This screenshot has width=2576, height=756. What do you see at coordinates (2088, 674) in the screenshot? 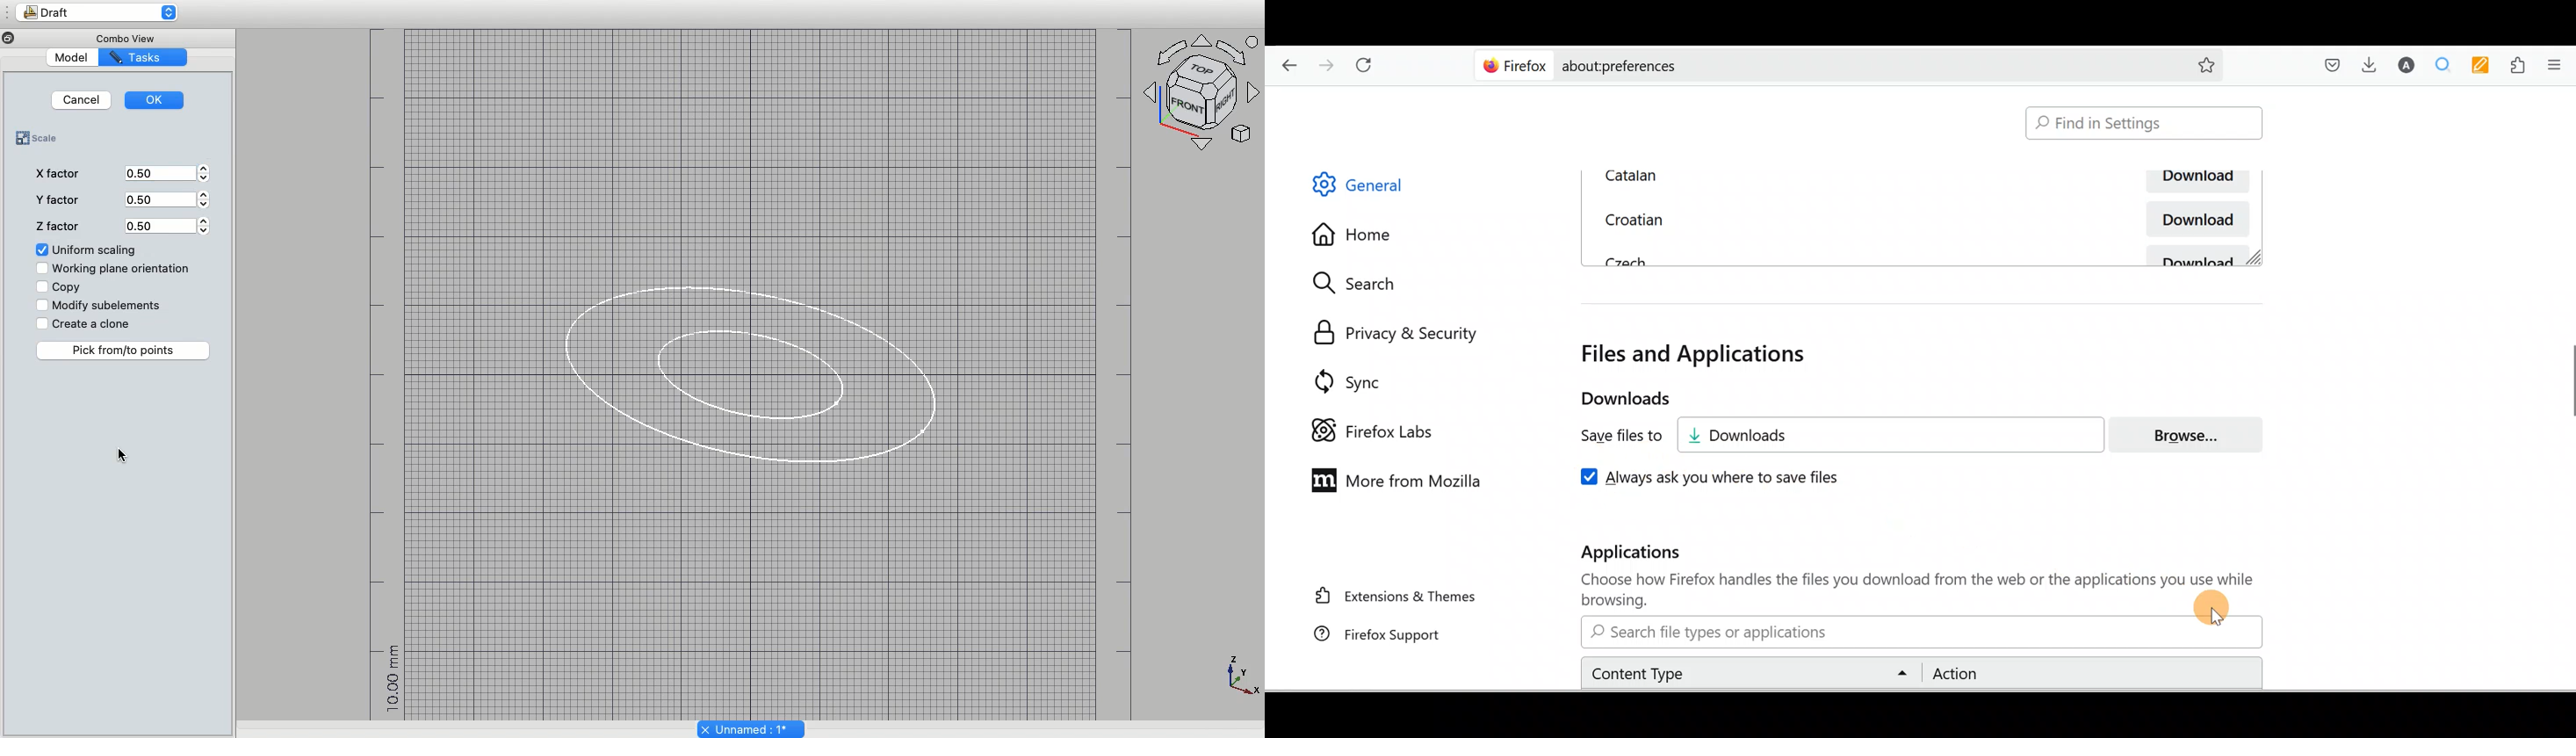
I see `Action` at bounding box center [2088, 674].